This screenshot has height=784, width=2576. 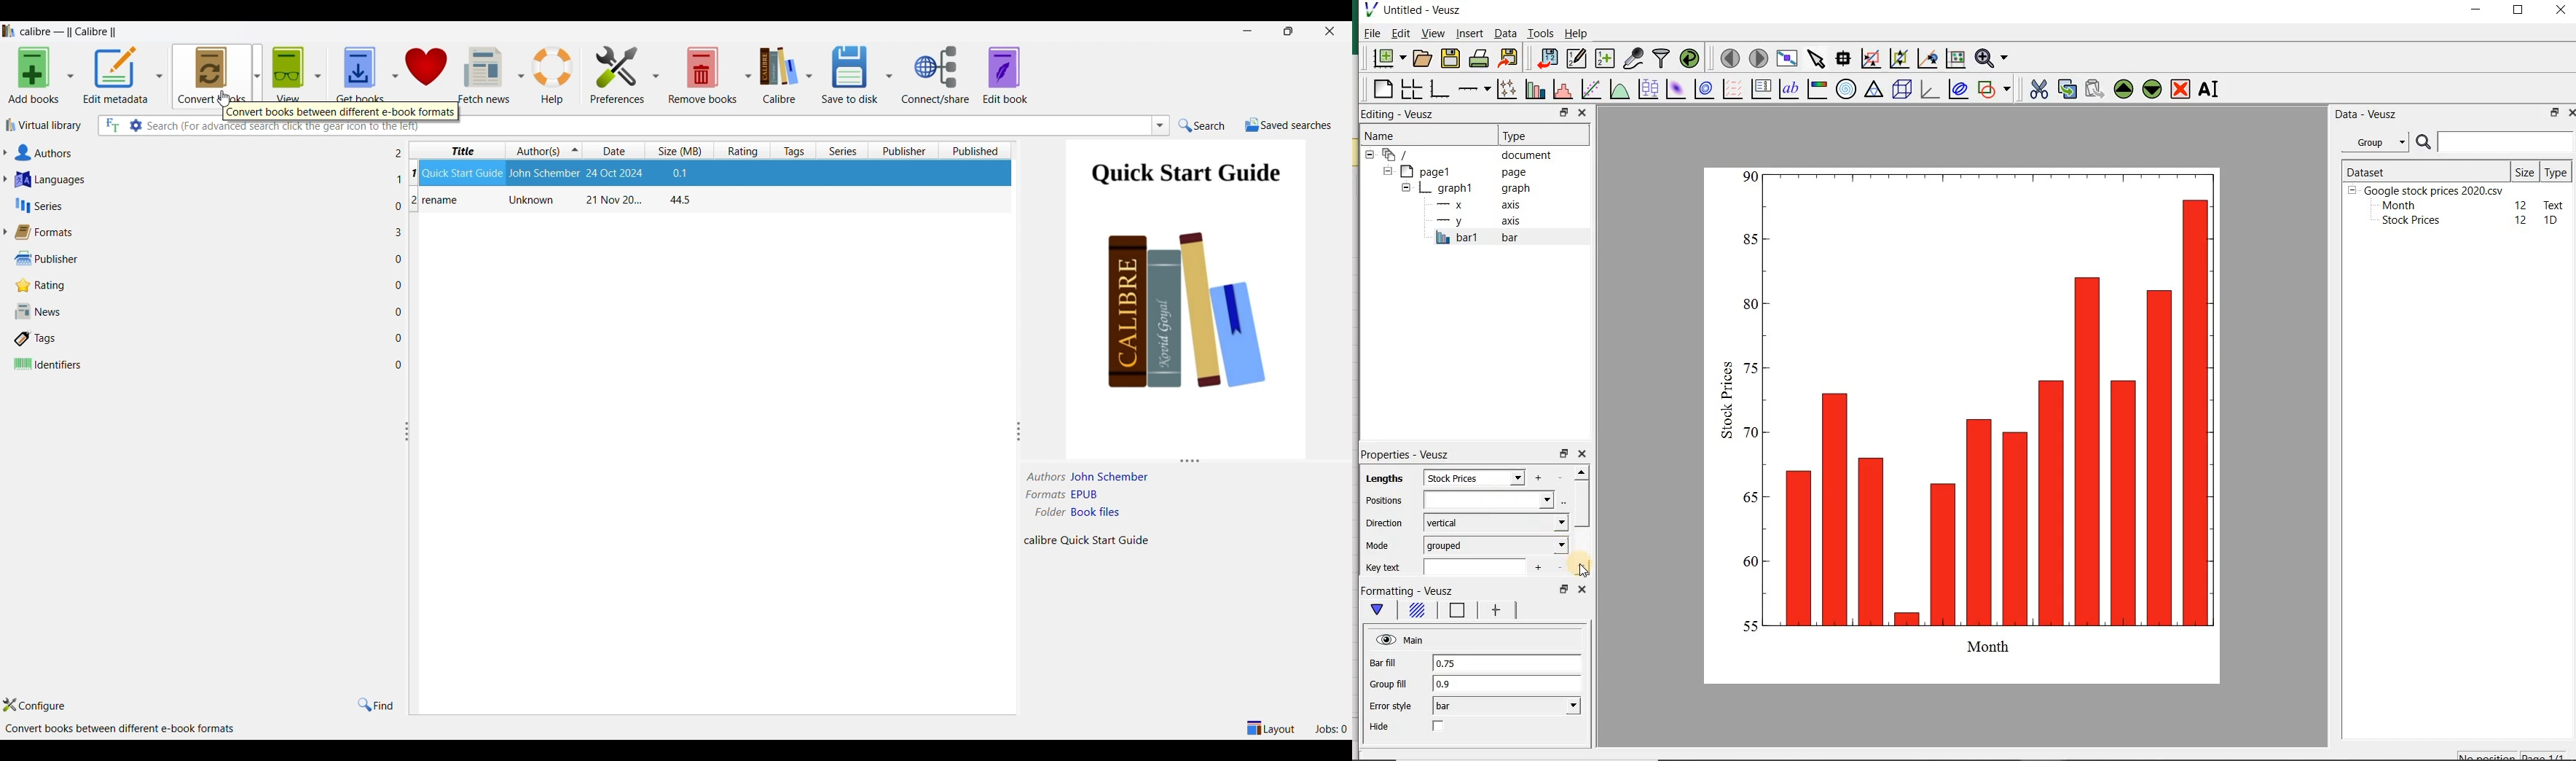 I want to click on Calibre options, so click(x=809, y=75).